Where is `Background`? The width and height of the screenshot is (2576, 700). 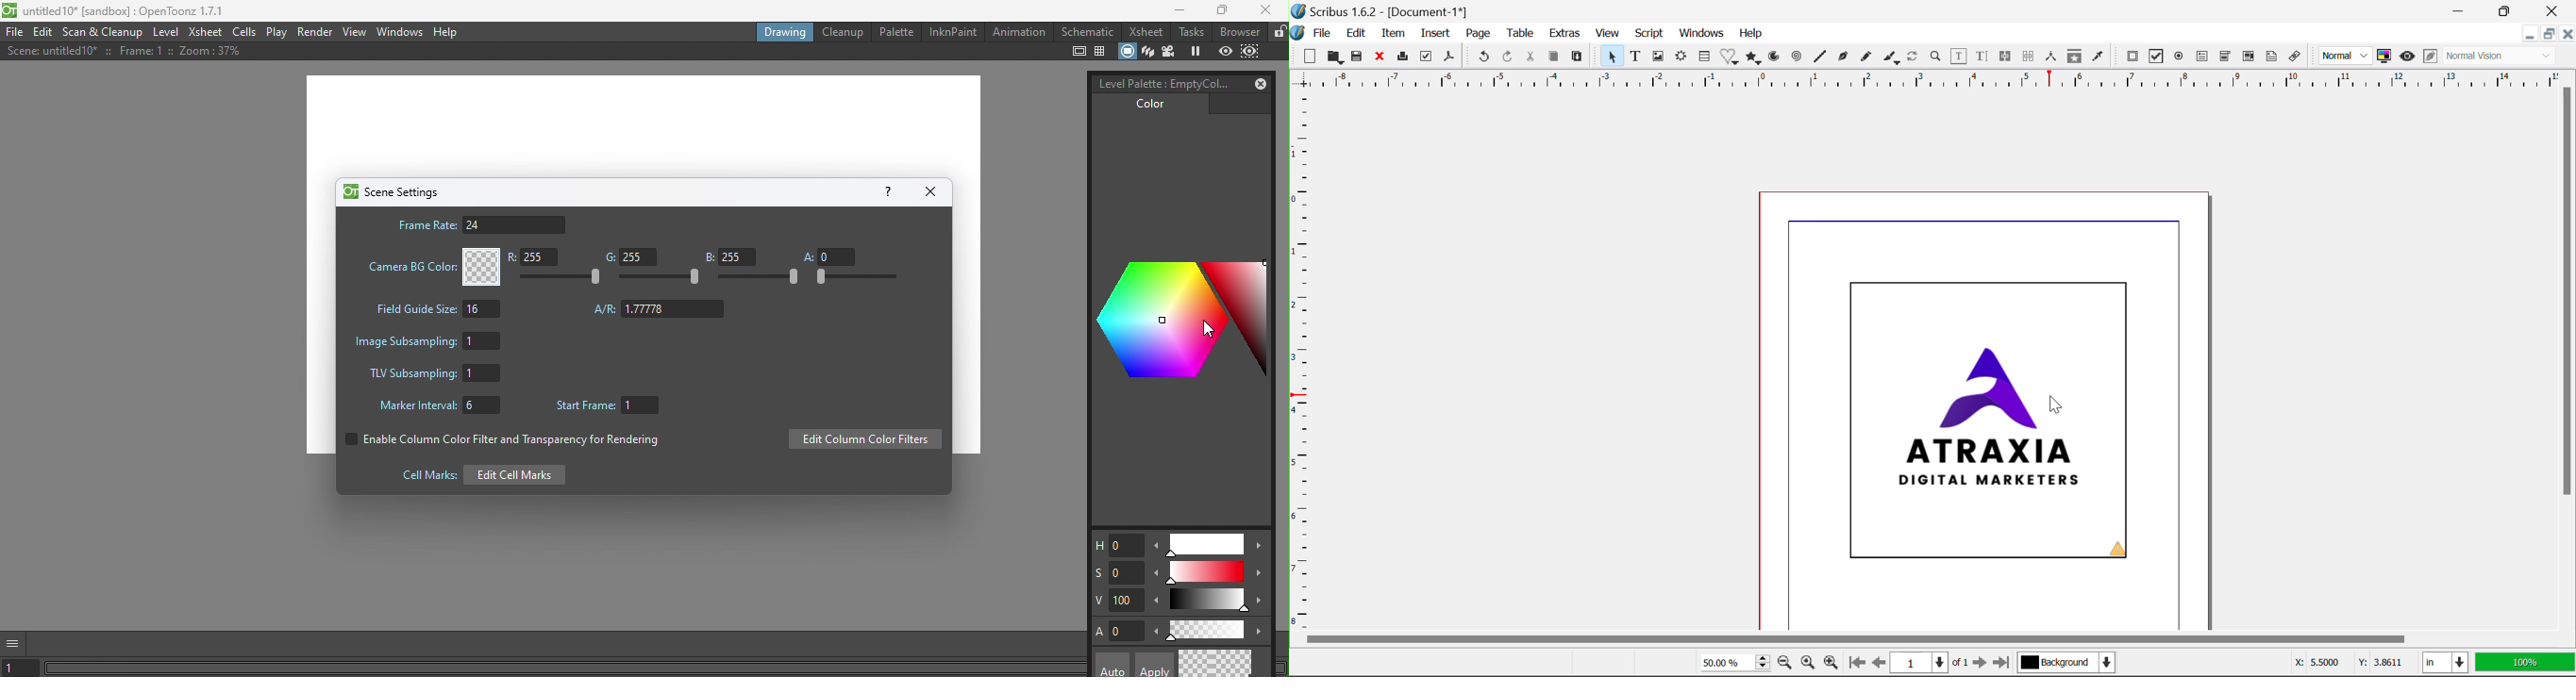 Background is located at coordinates (2070, 664).